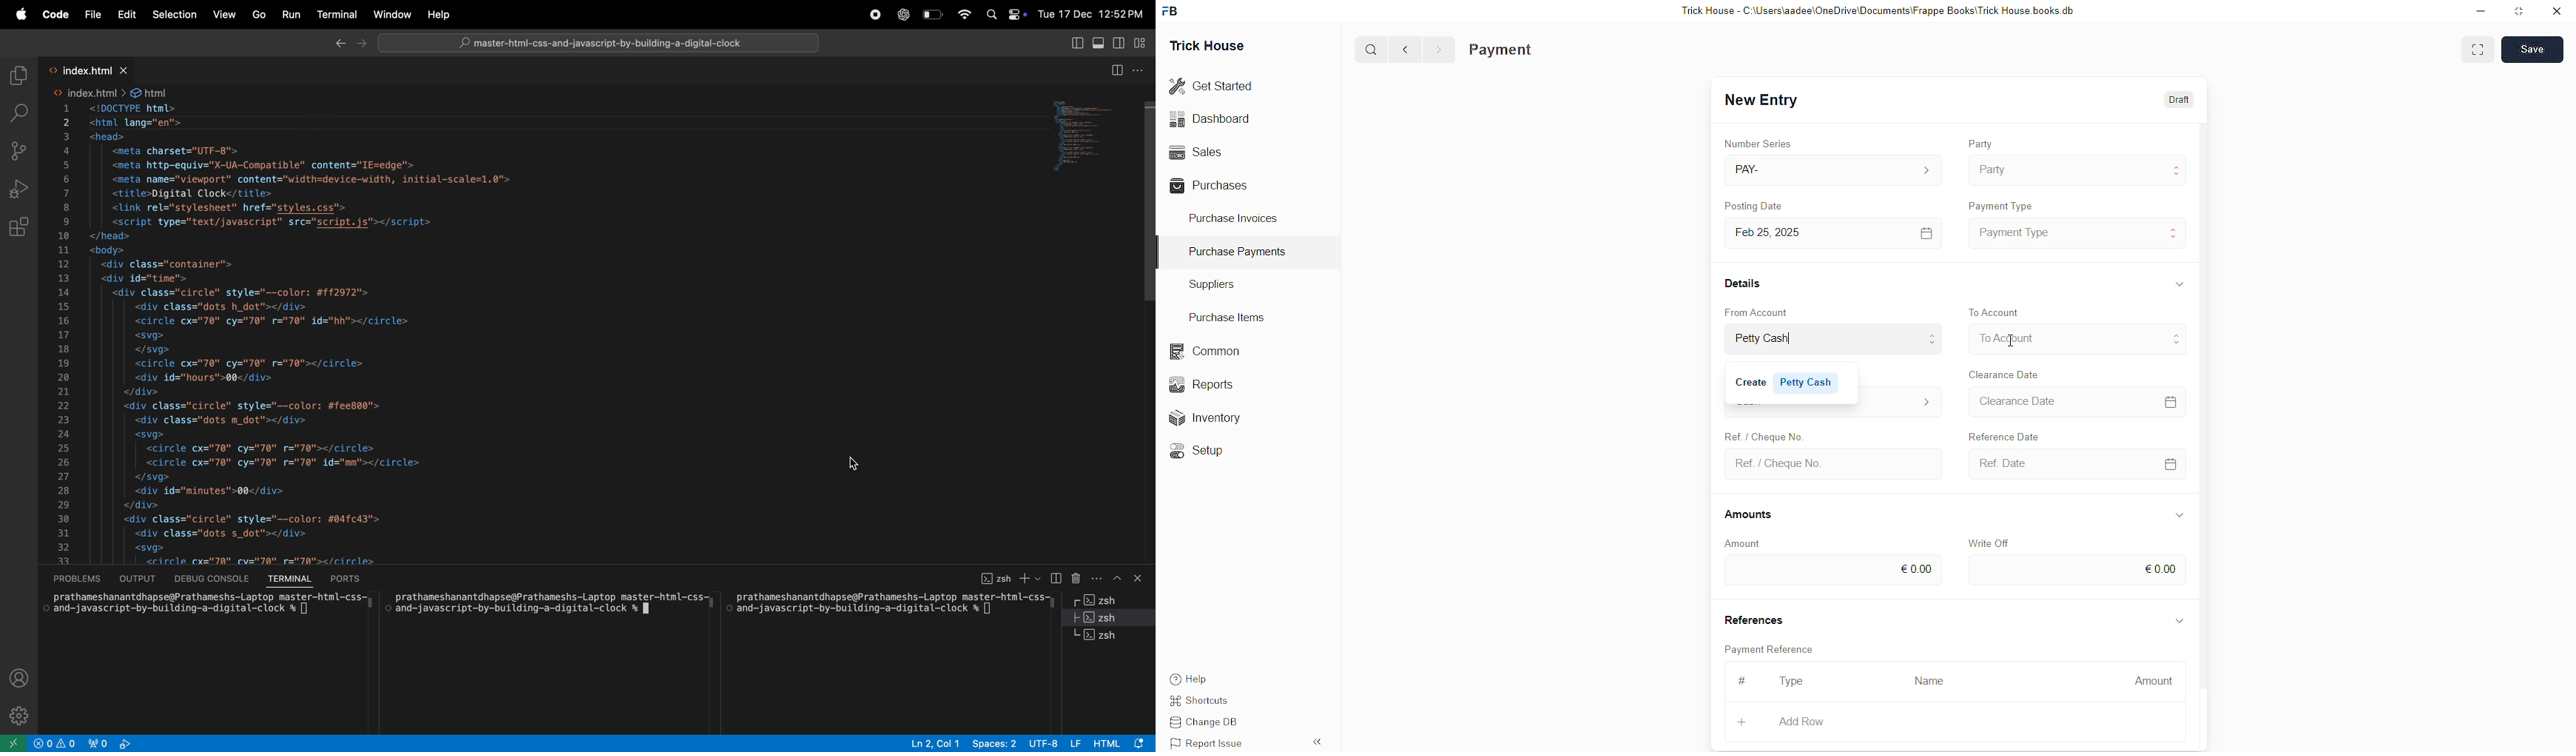 This screenshot has height=756, width=2576. Describe the element at coordinates (1916, 566) in the screenshot. I see `€0.00` at that location.